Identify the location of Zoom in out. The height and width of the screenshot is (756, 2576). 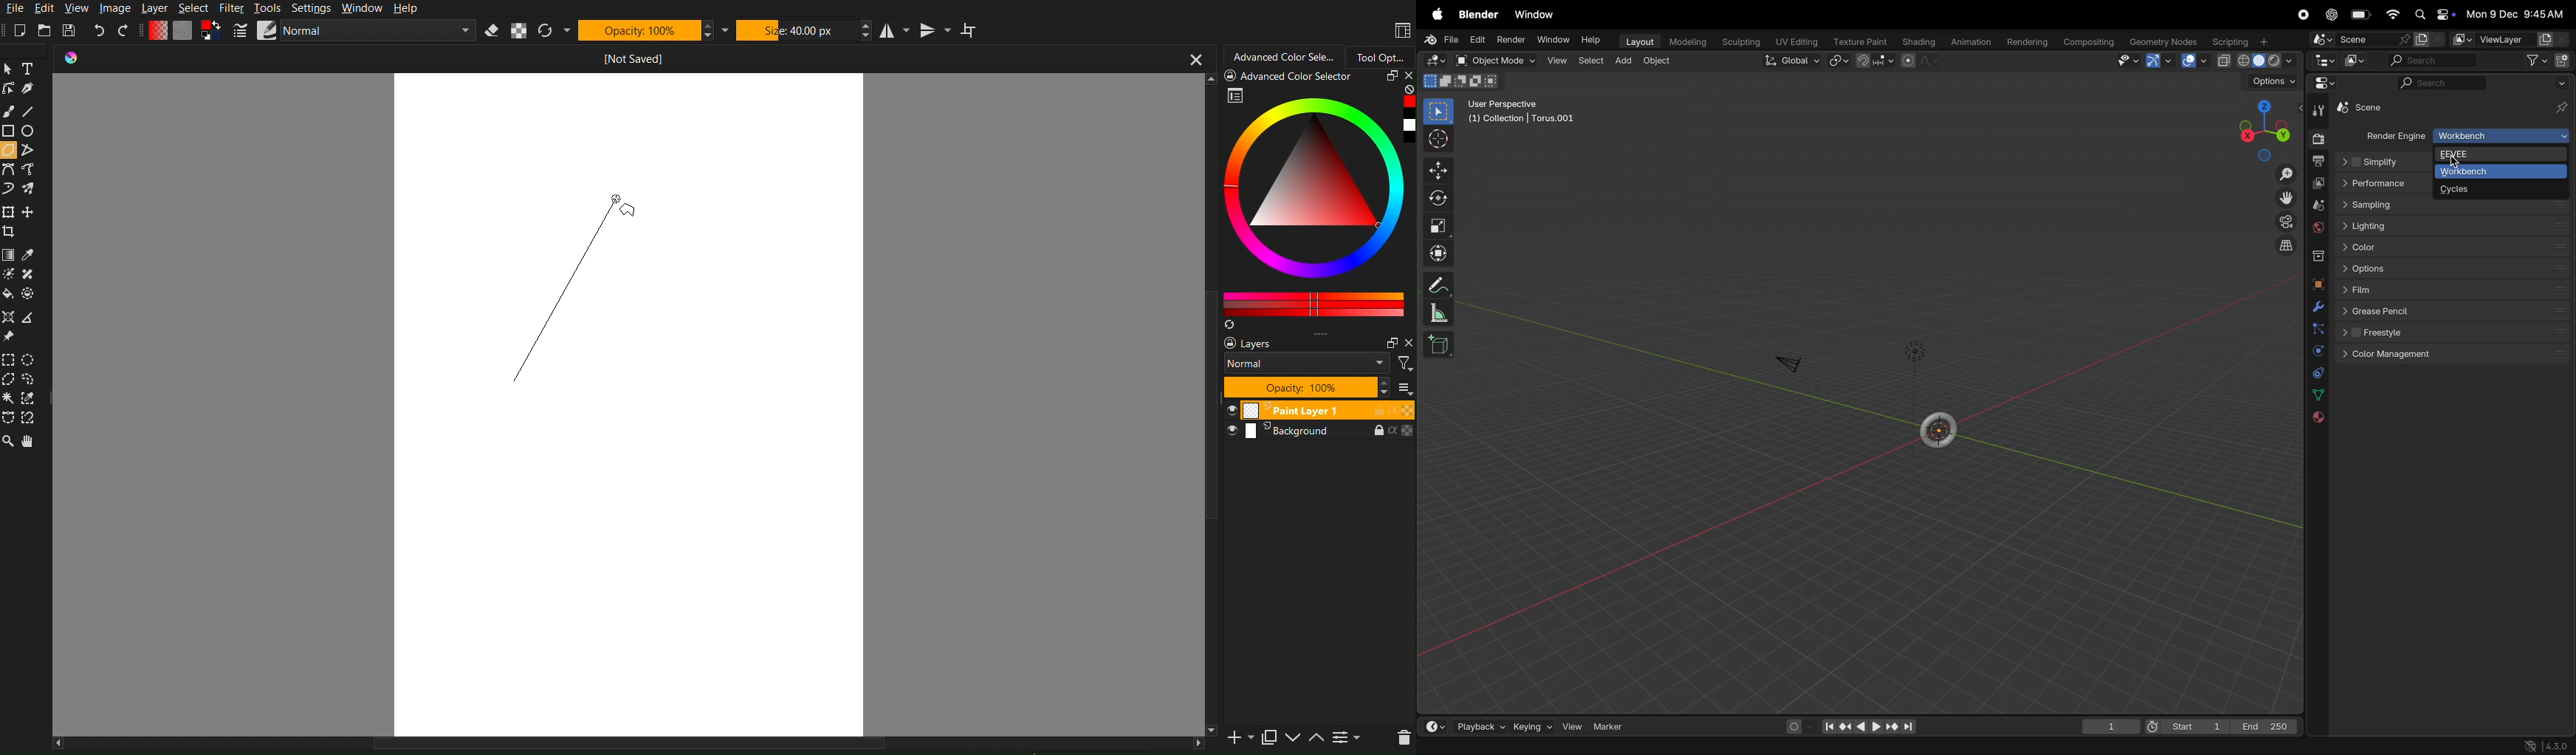
(2285, 174).